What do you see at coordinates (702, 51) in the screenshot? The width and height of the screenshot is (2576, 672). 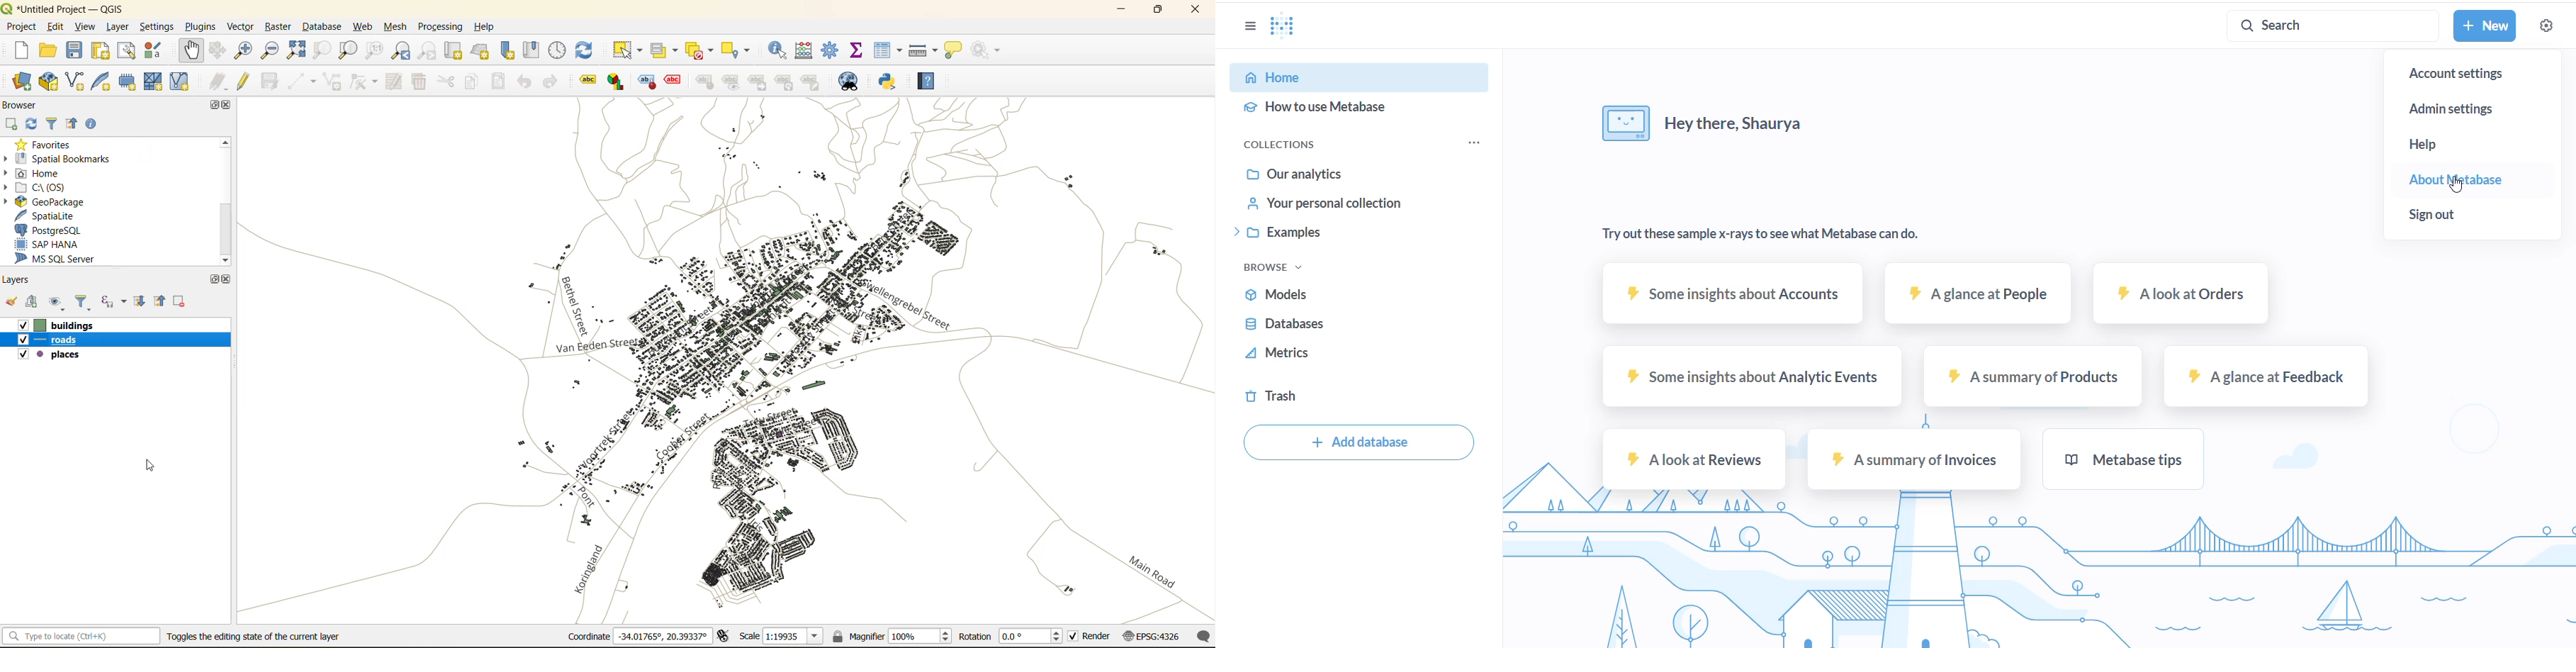 I see `deselect value` at bounding box center [702, 51].